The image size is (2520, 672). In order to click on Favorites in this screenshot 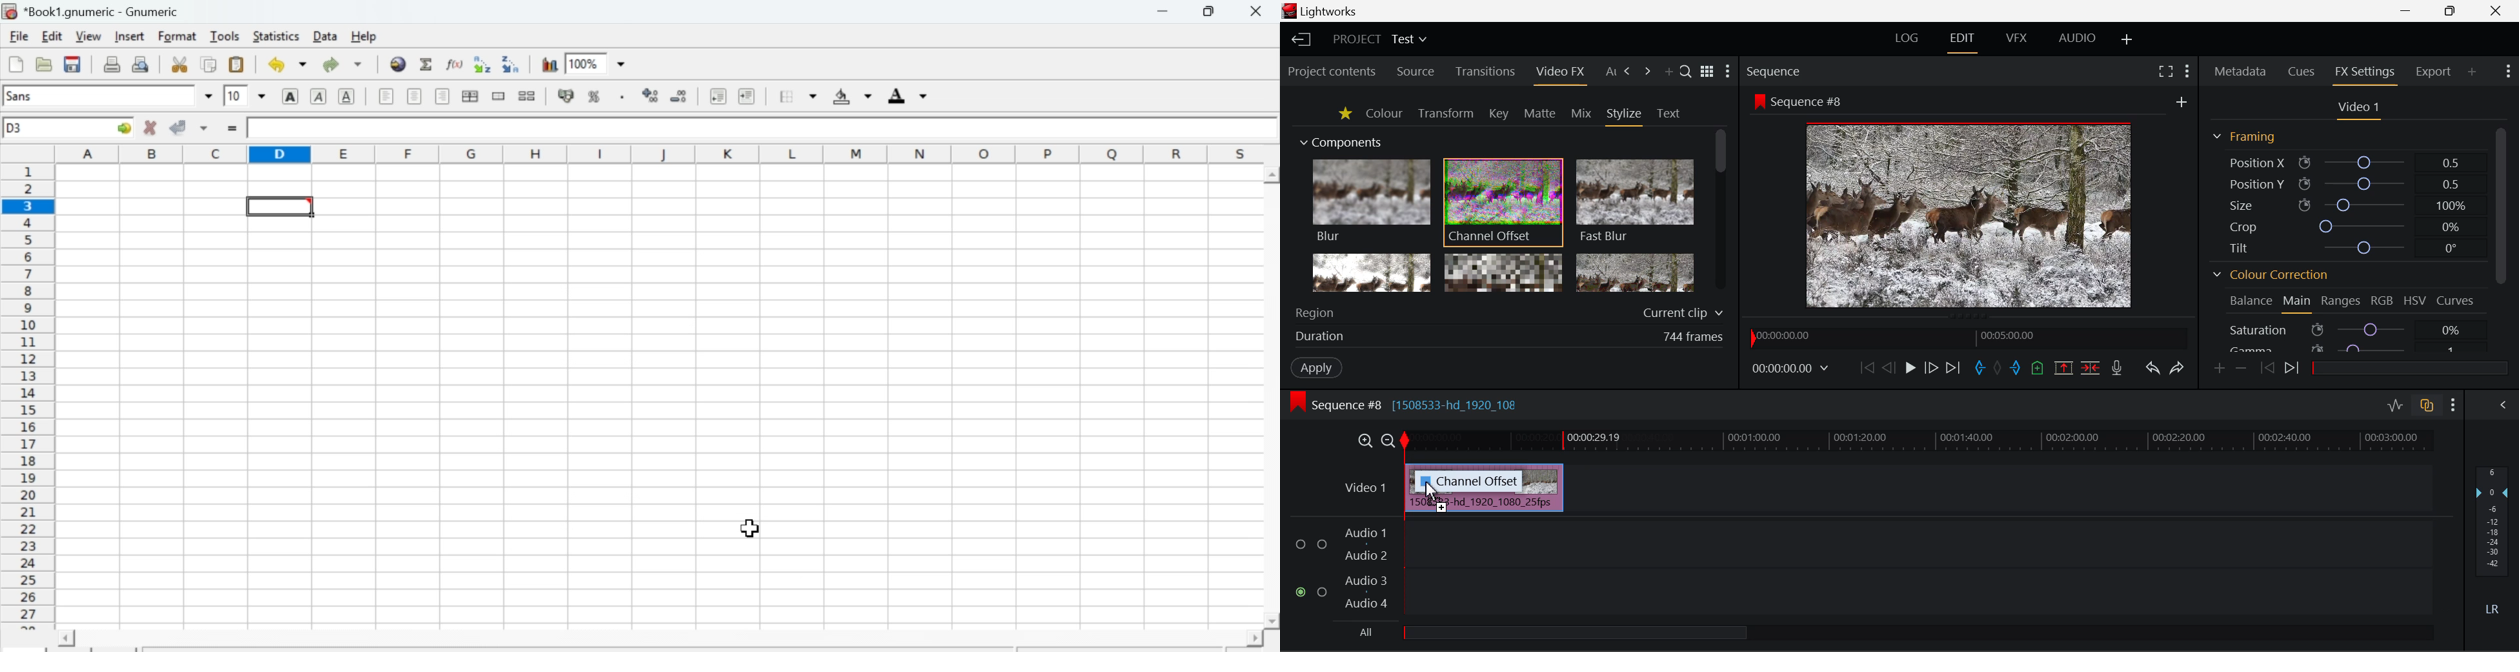, I will do `click(1345, 115)`.